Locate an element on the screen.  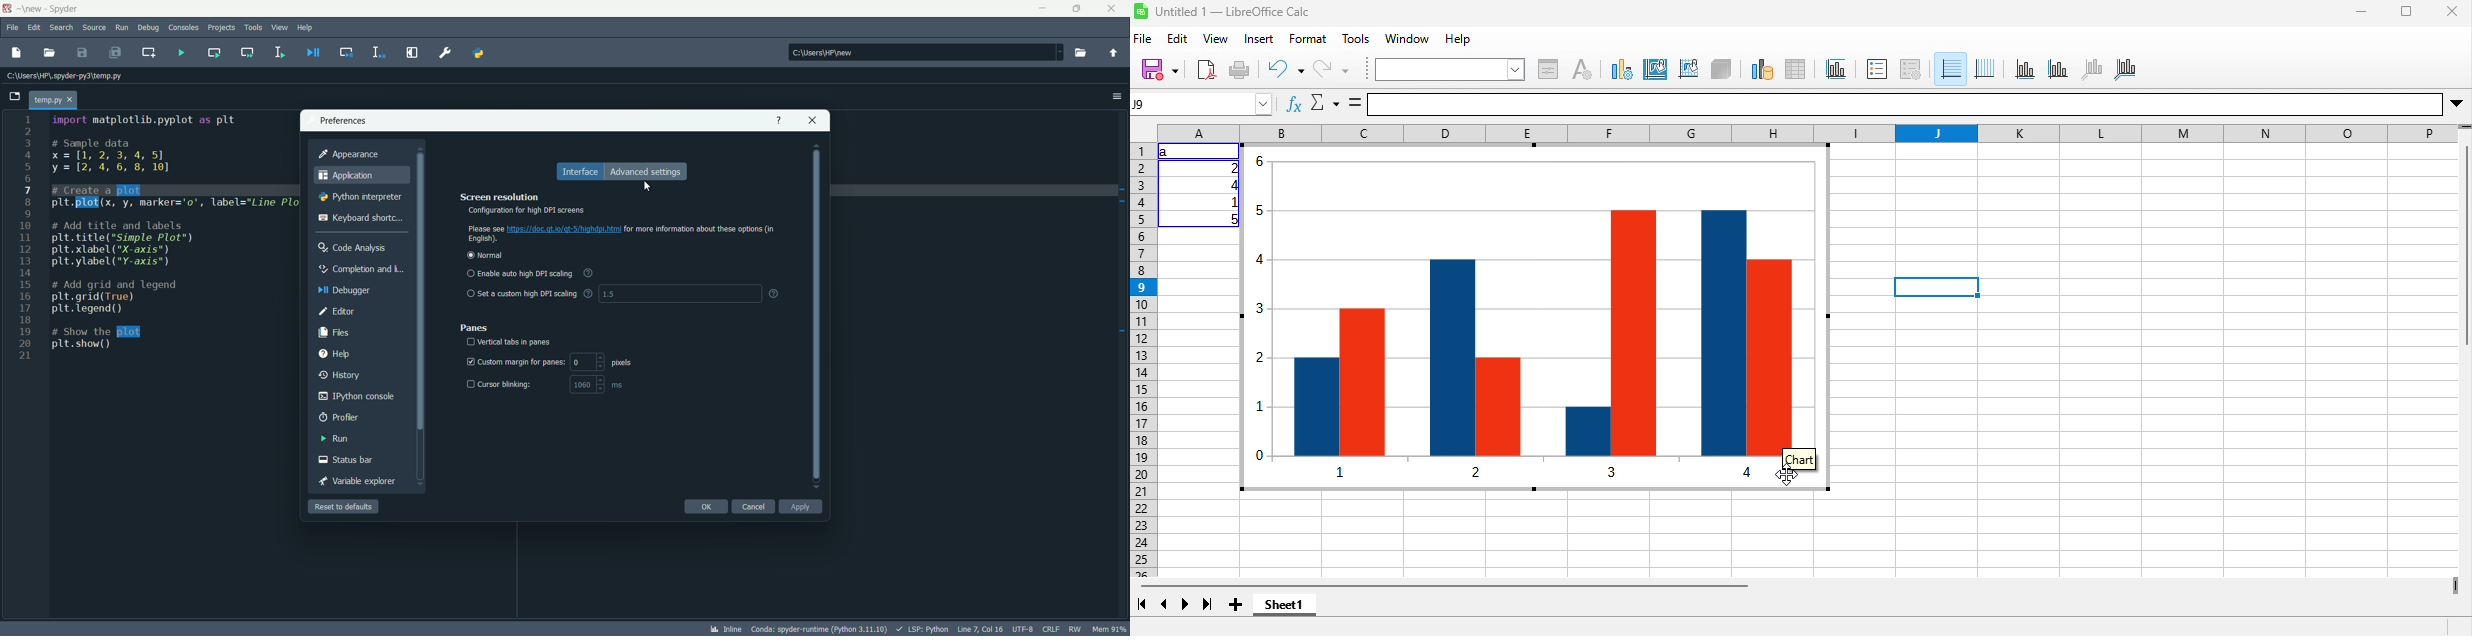
file encoding is located at coordinates (1025, 629).